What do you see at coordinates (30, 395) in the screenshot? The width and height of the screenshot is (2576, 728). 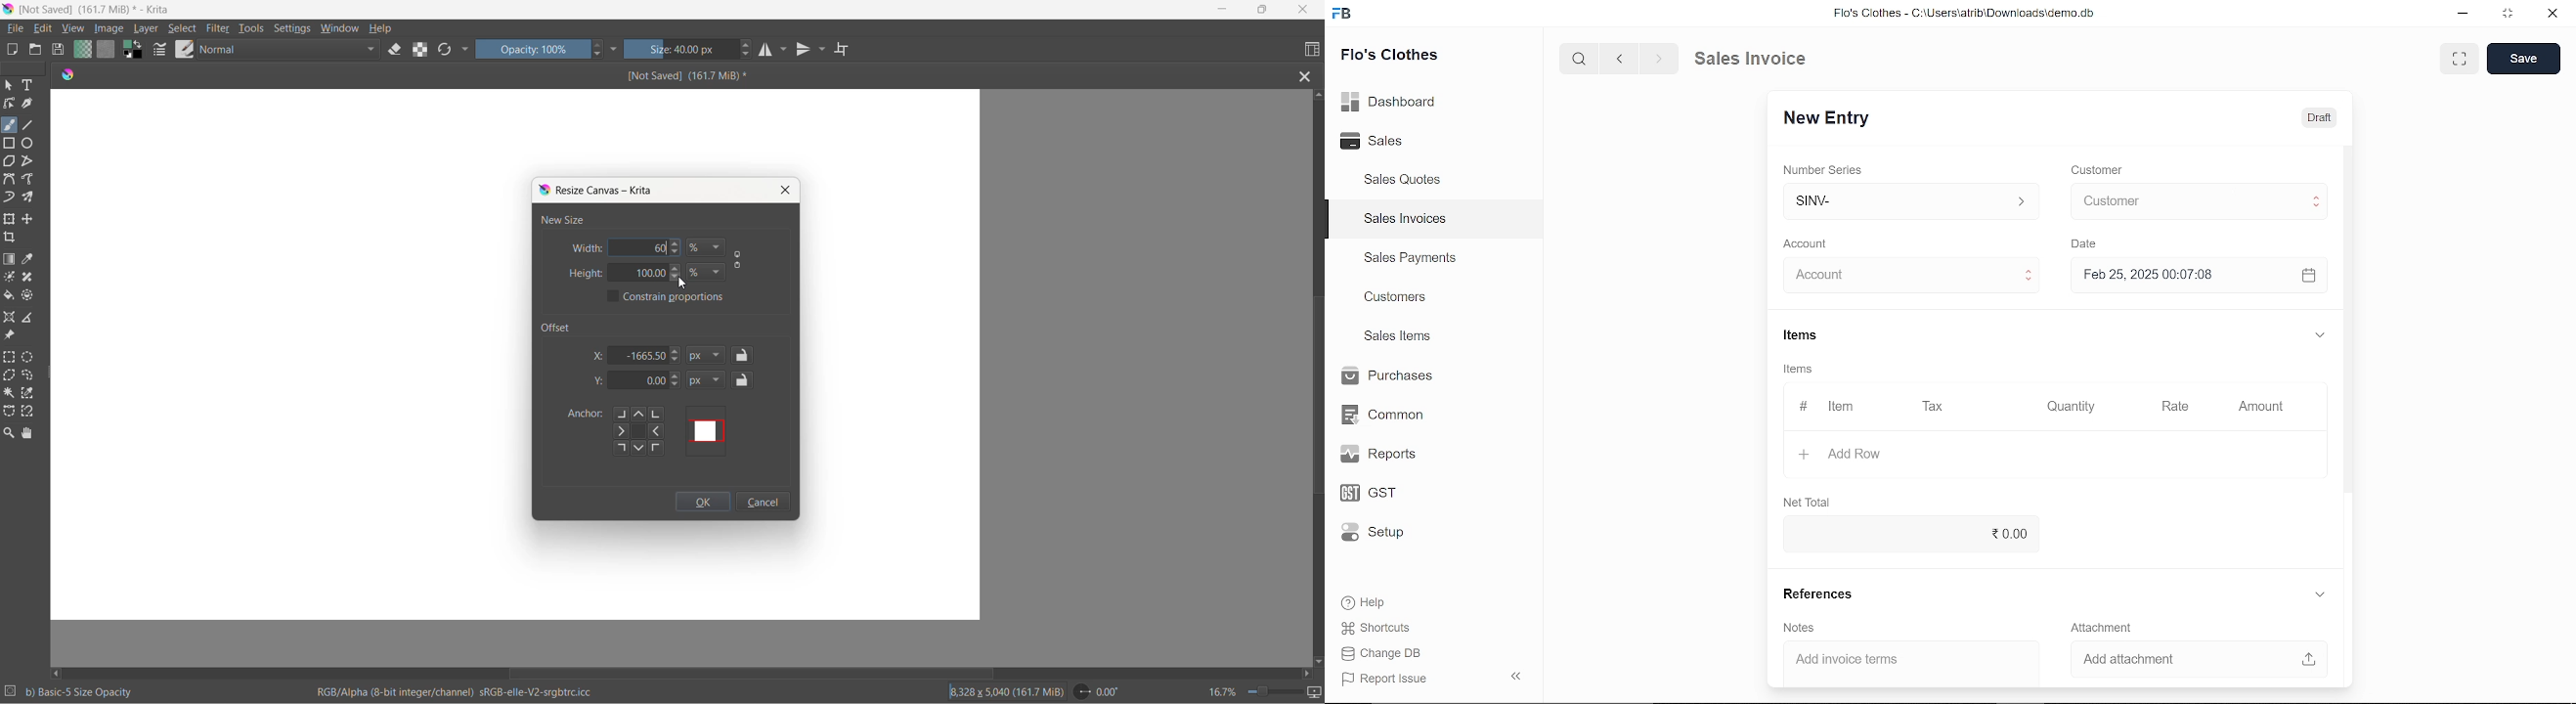 I see `similar color selection tool` at bounding box center [30, 395].